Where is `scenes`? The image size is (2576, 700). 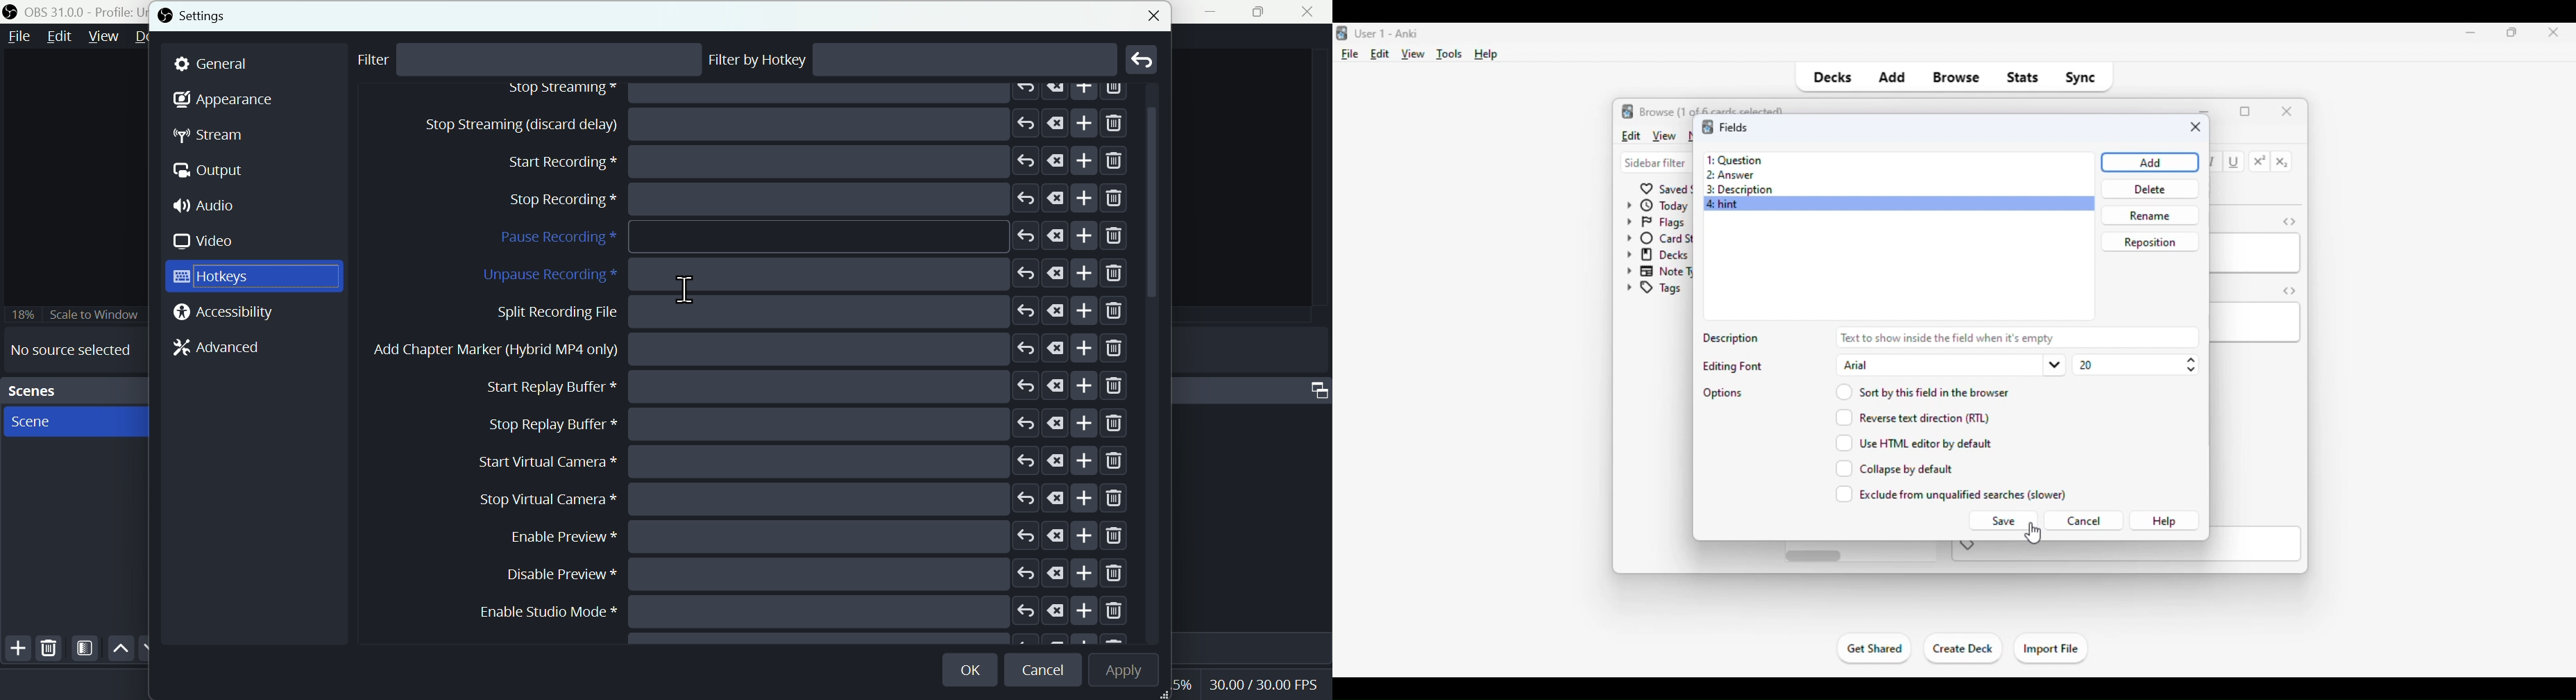
scenes is located at coordinates (74, 421).